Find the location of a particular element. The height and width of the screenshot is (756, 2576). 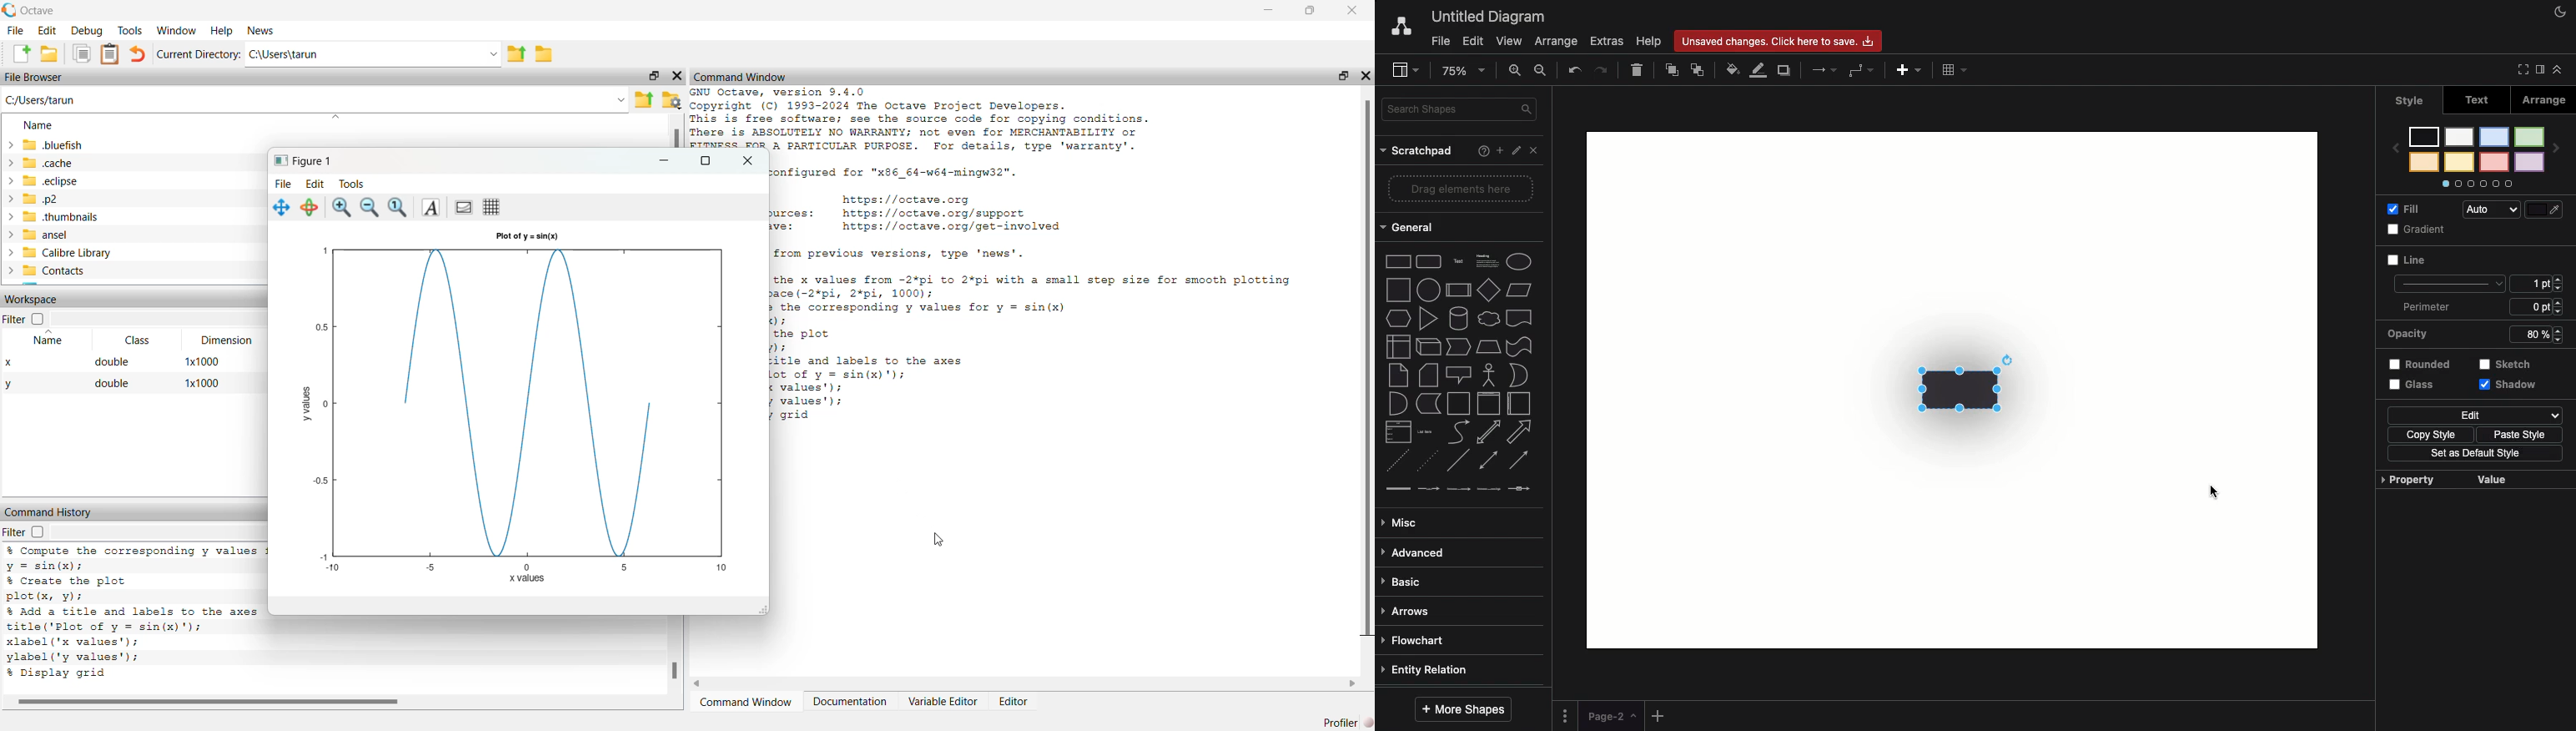

Entity relation is located at coordinates (1426, 671).